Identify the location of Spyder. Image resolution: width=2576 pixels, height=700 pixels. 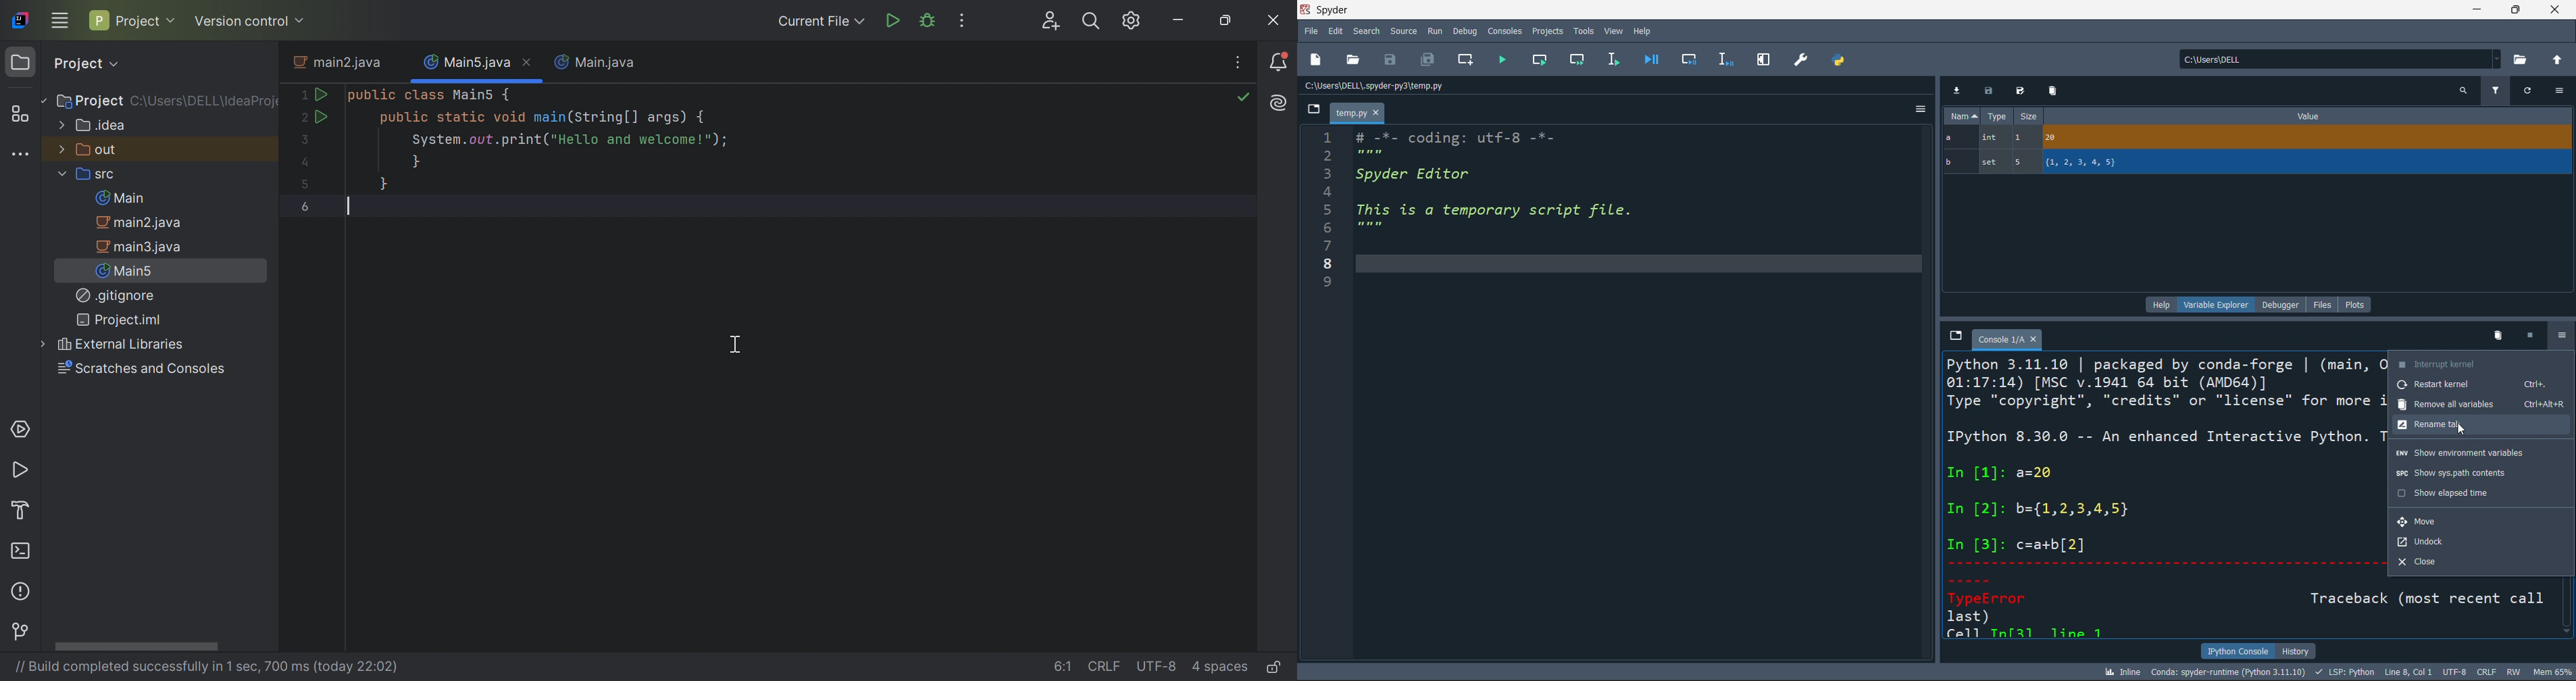
(1370, 10).